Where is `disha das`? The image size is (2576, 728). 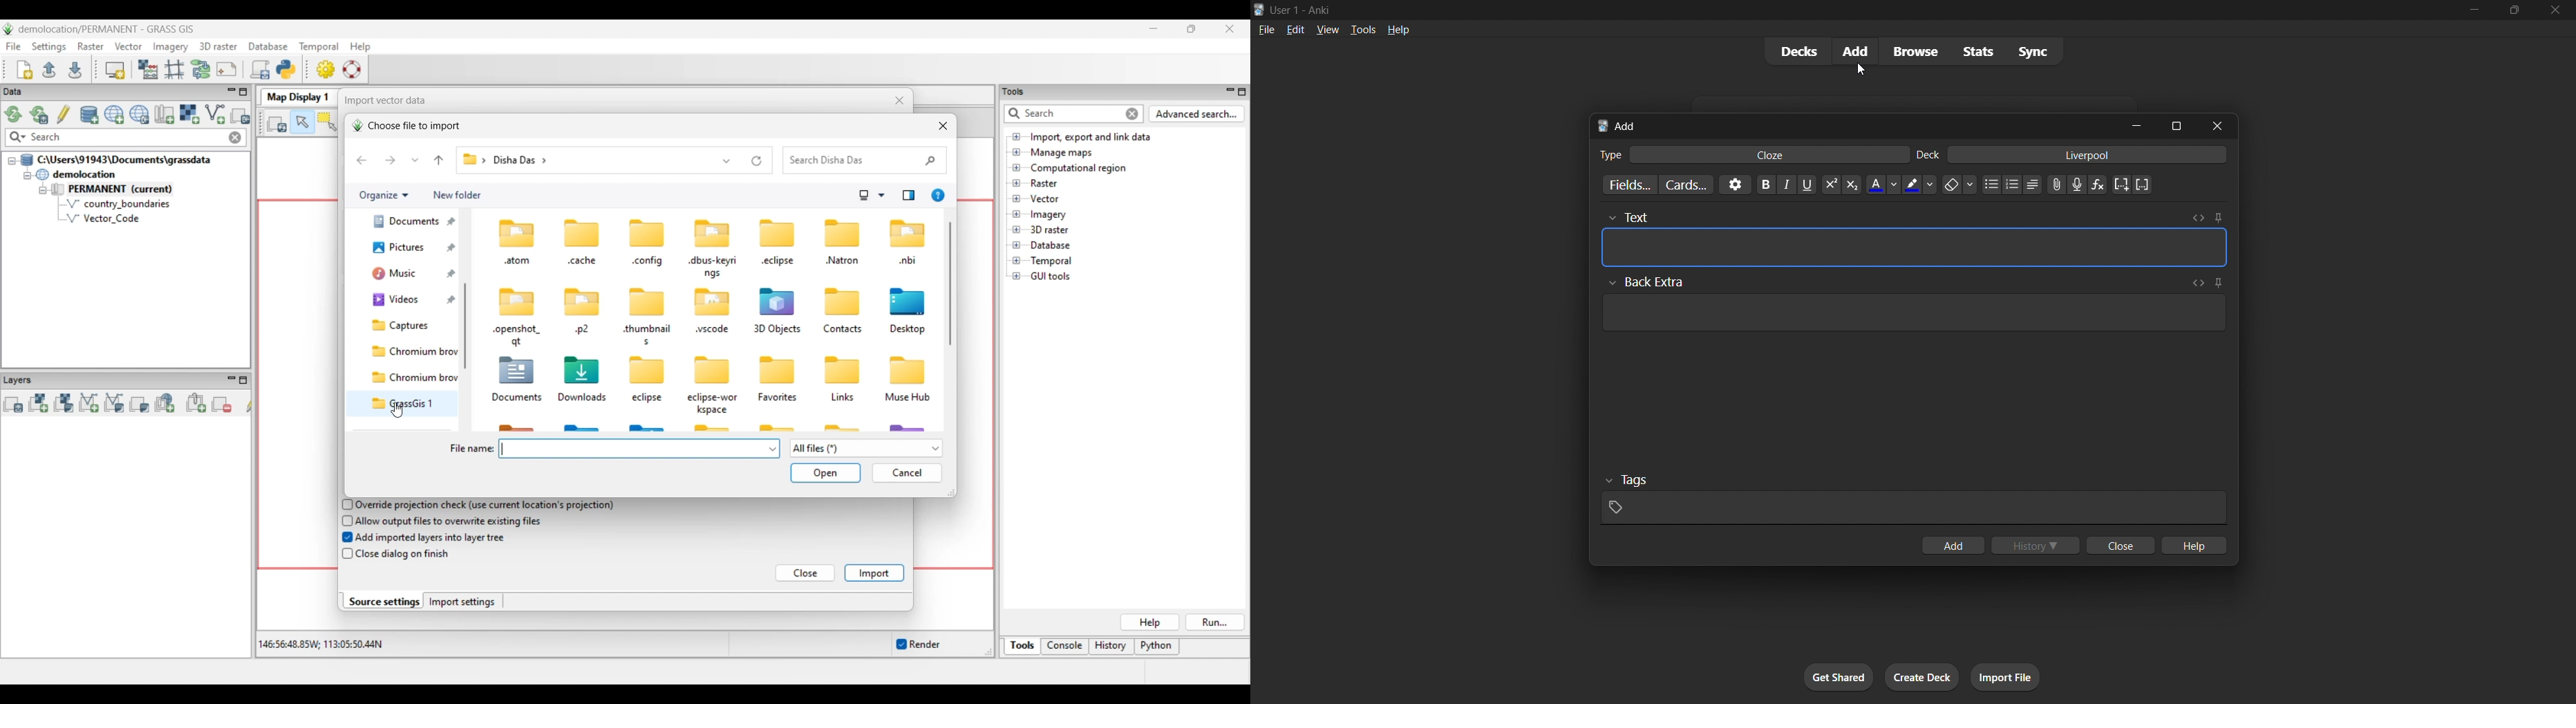 disha das is located at coordinates (526, 161).